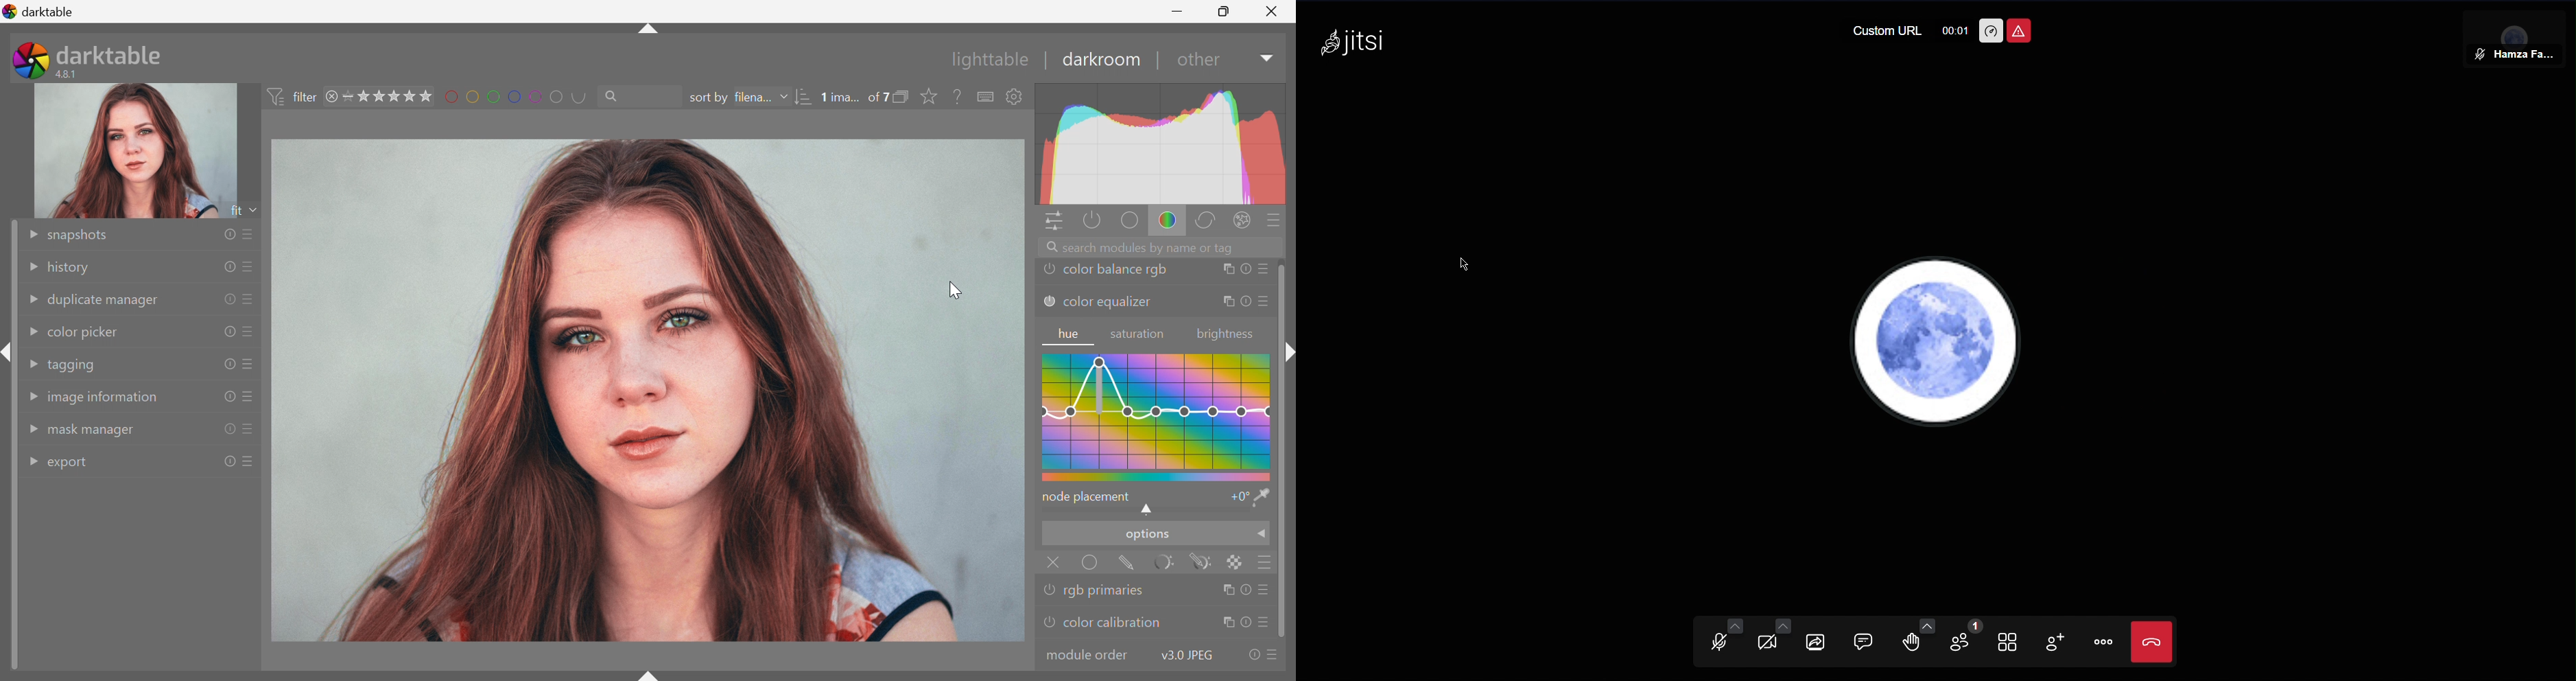 This screenshot has width=2576, height=700. I want to click on click to change type of overlays shown on thumbnails, so click(932, 97).